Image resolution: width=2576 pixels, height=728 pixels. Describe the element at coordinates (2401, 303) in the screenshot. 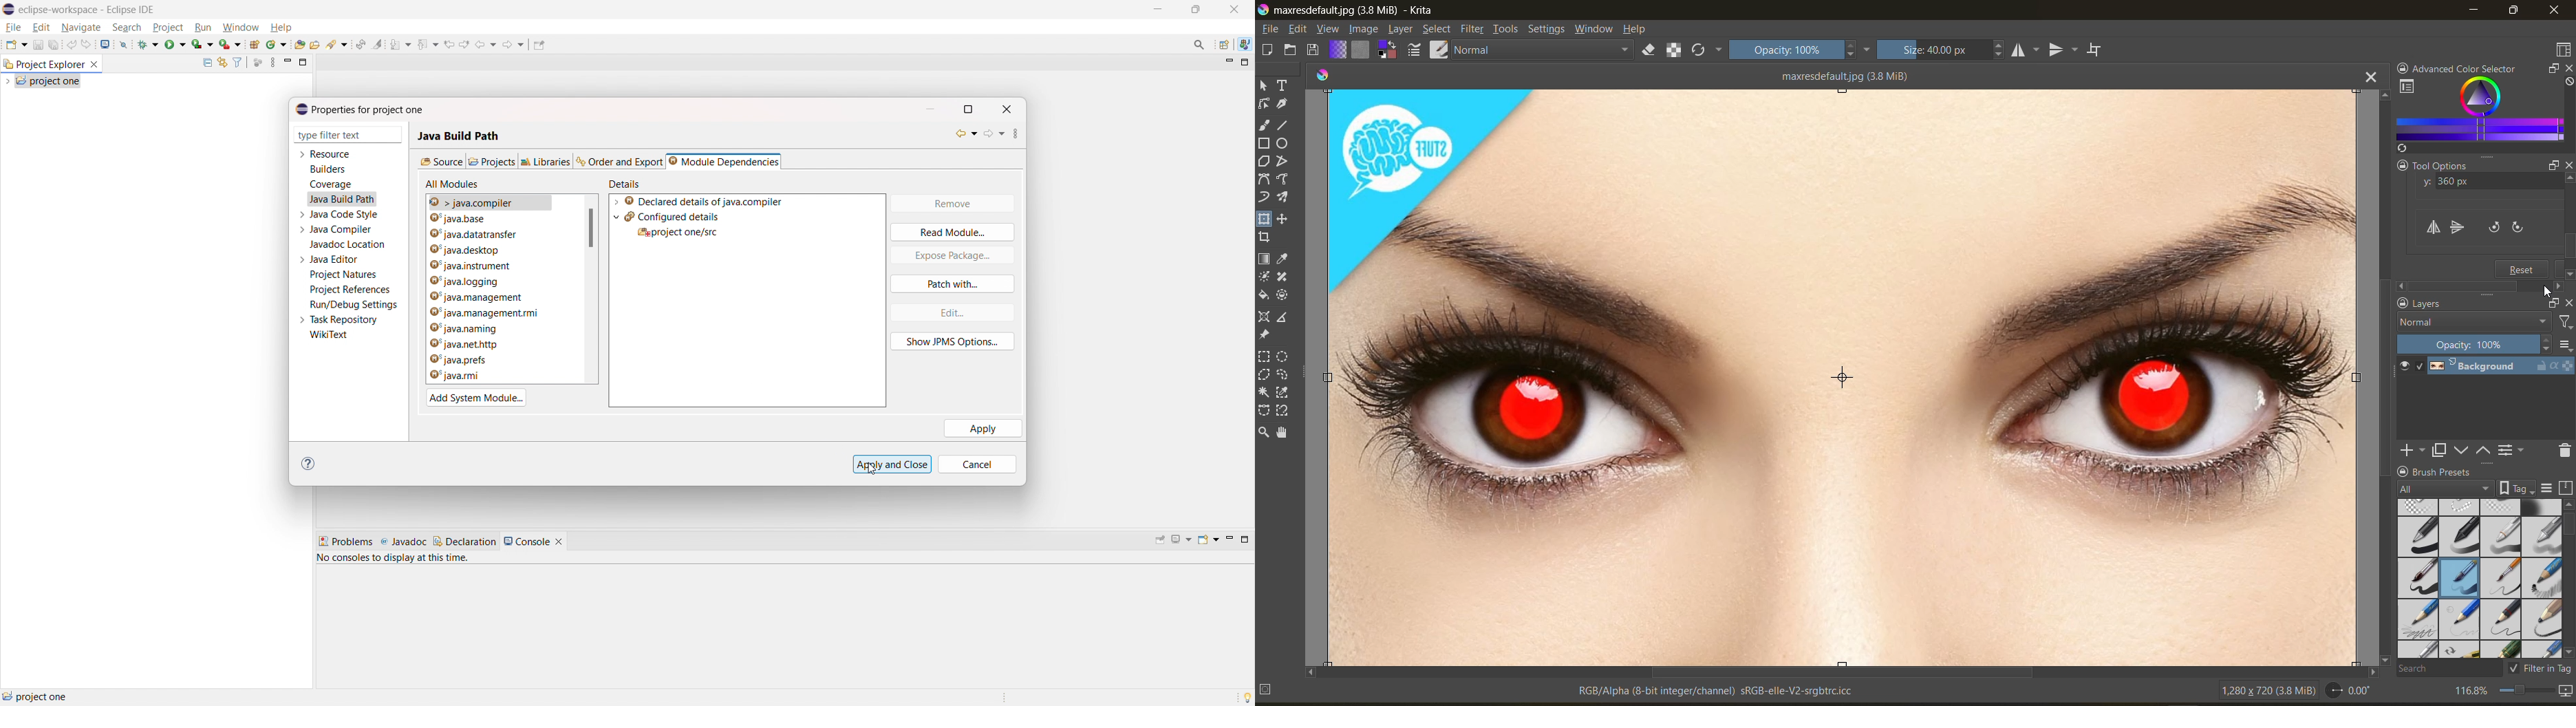

I see `lock docker` at that location.